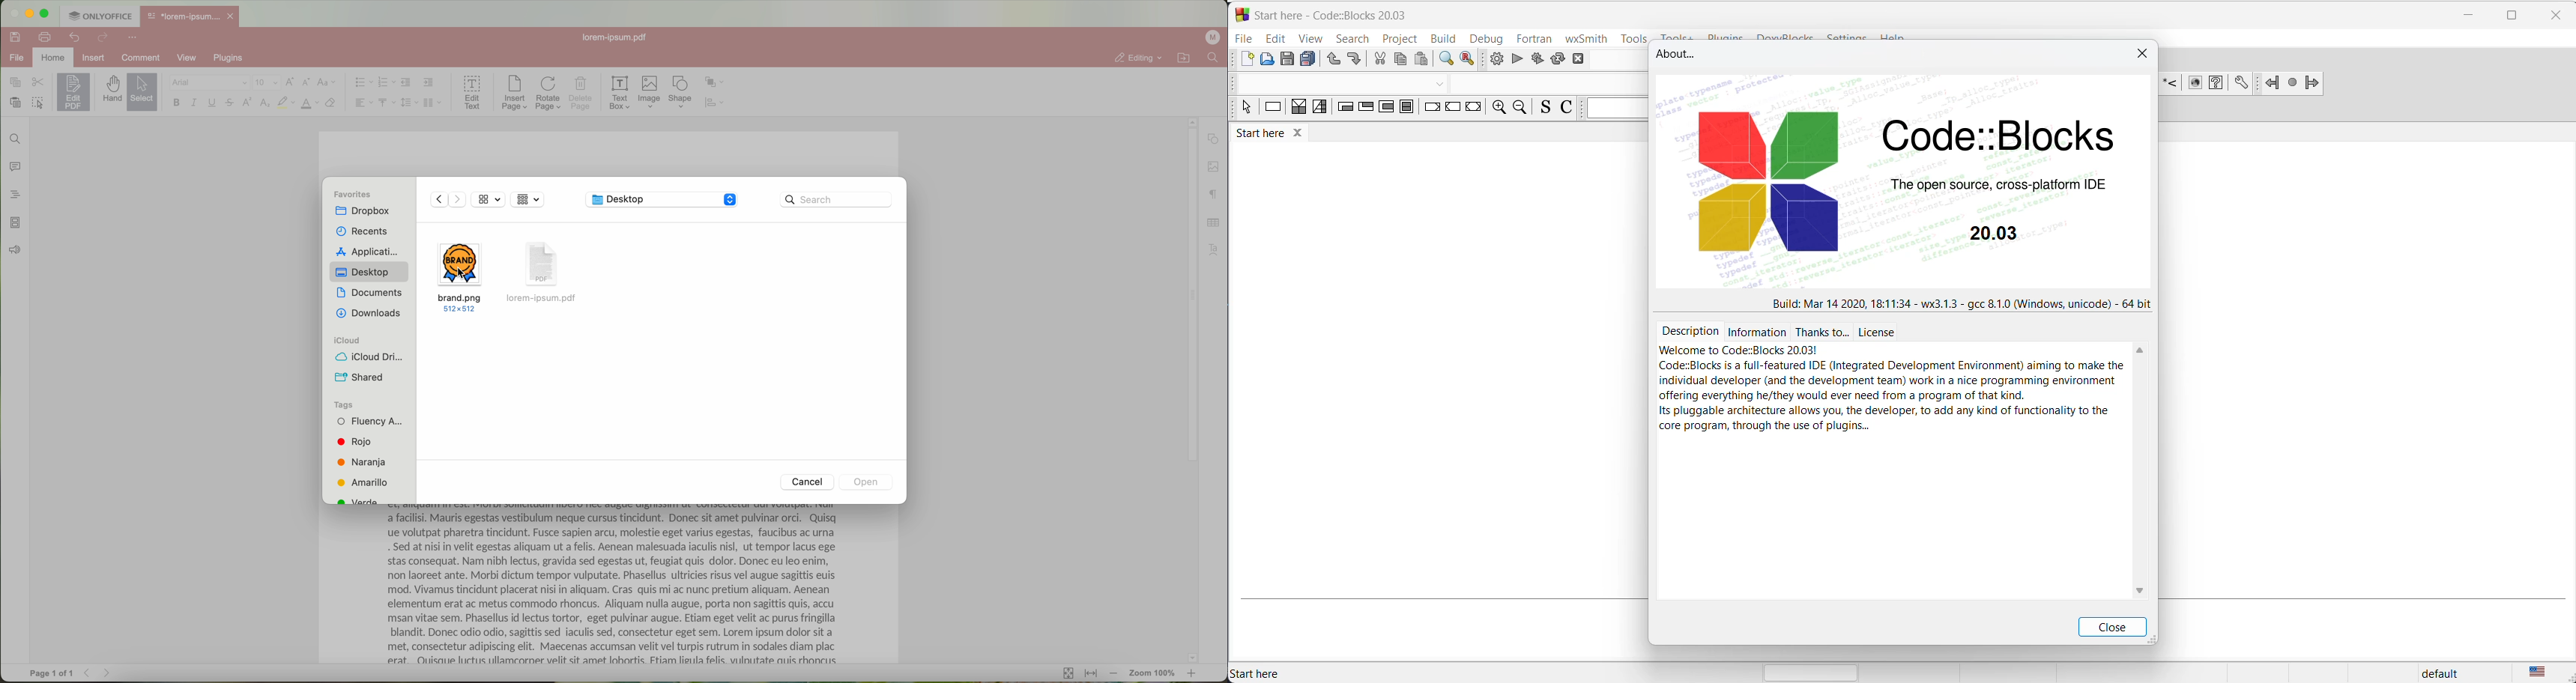 This screenshot has width=2576, height=700. Describe the element at coordinates (529, 199) in the screenshot. I see `grid view` at that location.